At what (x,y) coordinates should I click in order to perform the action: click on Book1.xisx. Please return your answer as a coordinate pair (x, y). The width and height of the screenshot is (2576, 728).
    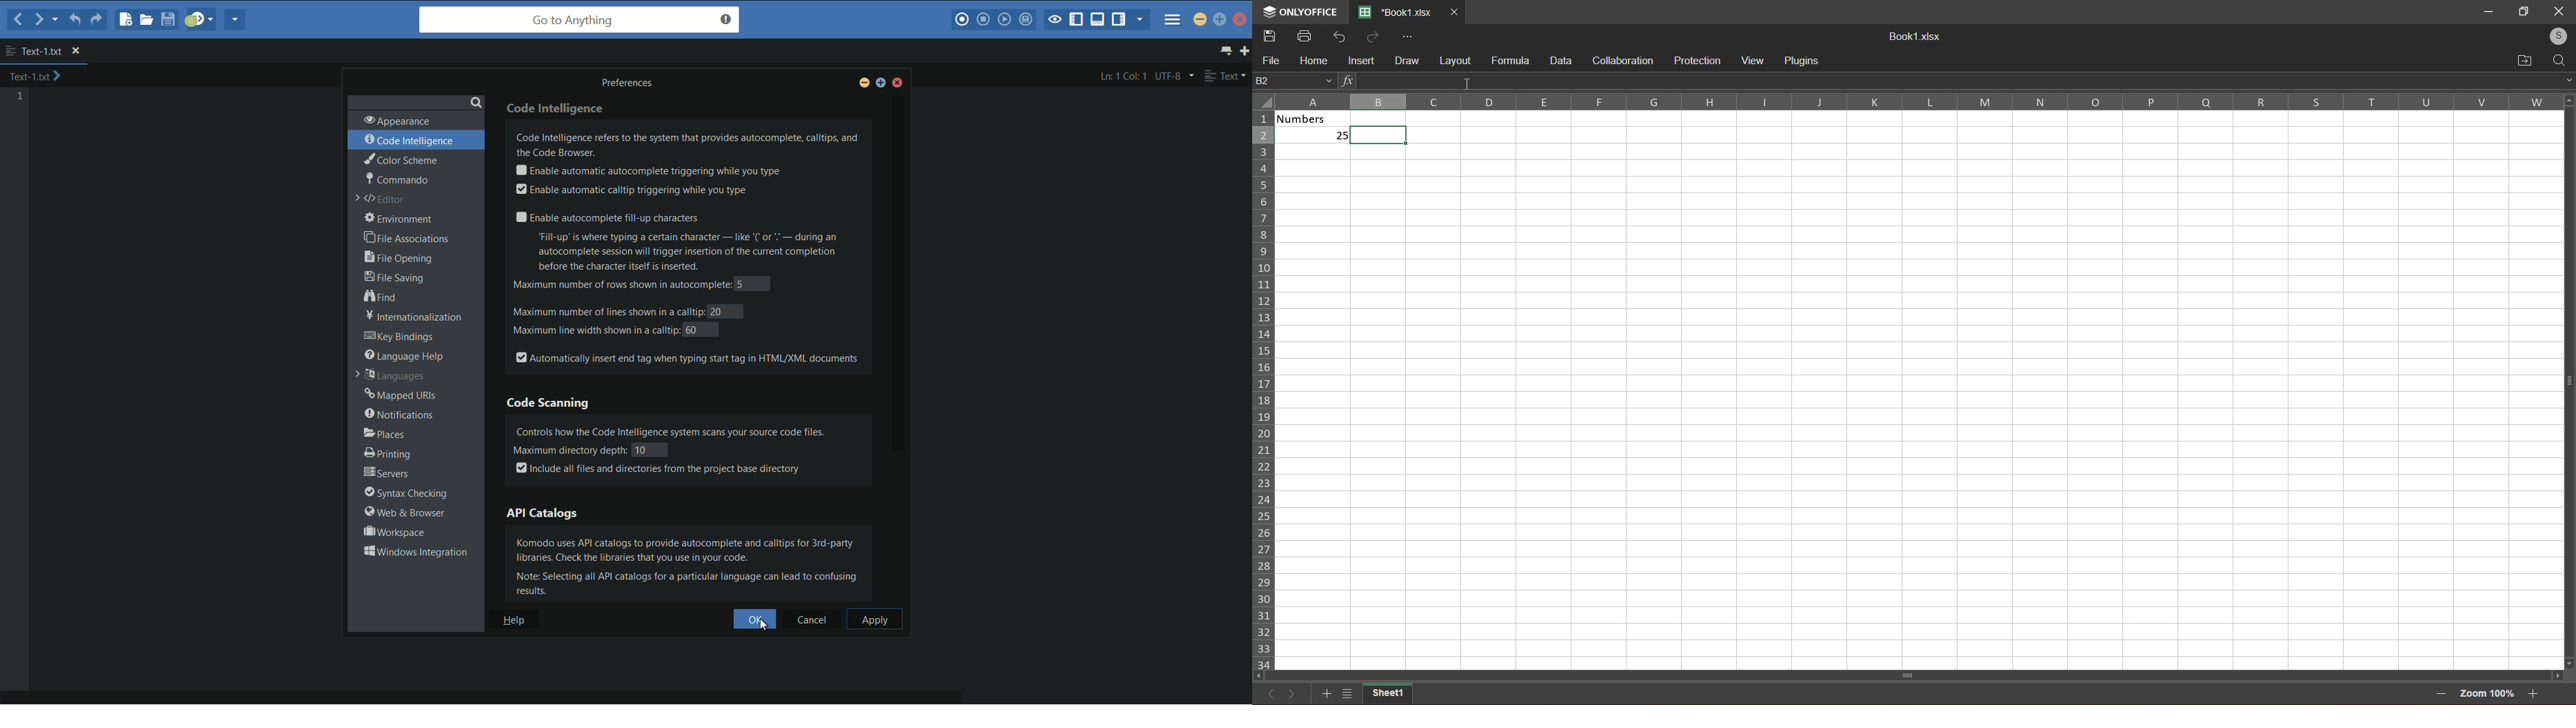
    Looking at the image, I should click on (1912, 37).